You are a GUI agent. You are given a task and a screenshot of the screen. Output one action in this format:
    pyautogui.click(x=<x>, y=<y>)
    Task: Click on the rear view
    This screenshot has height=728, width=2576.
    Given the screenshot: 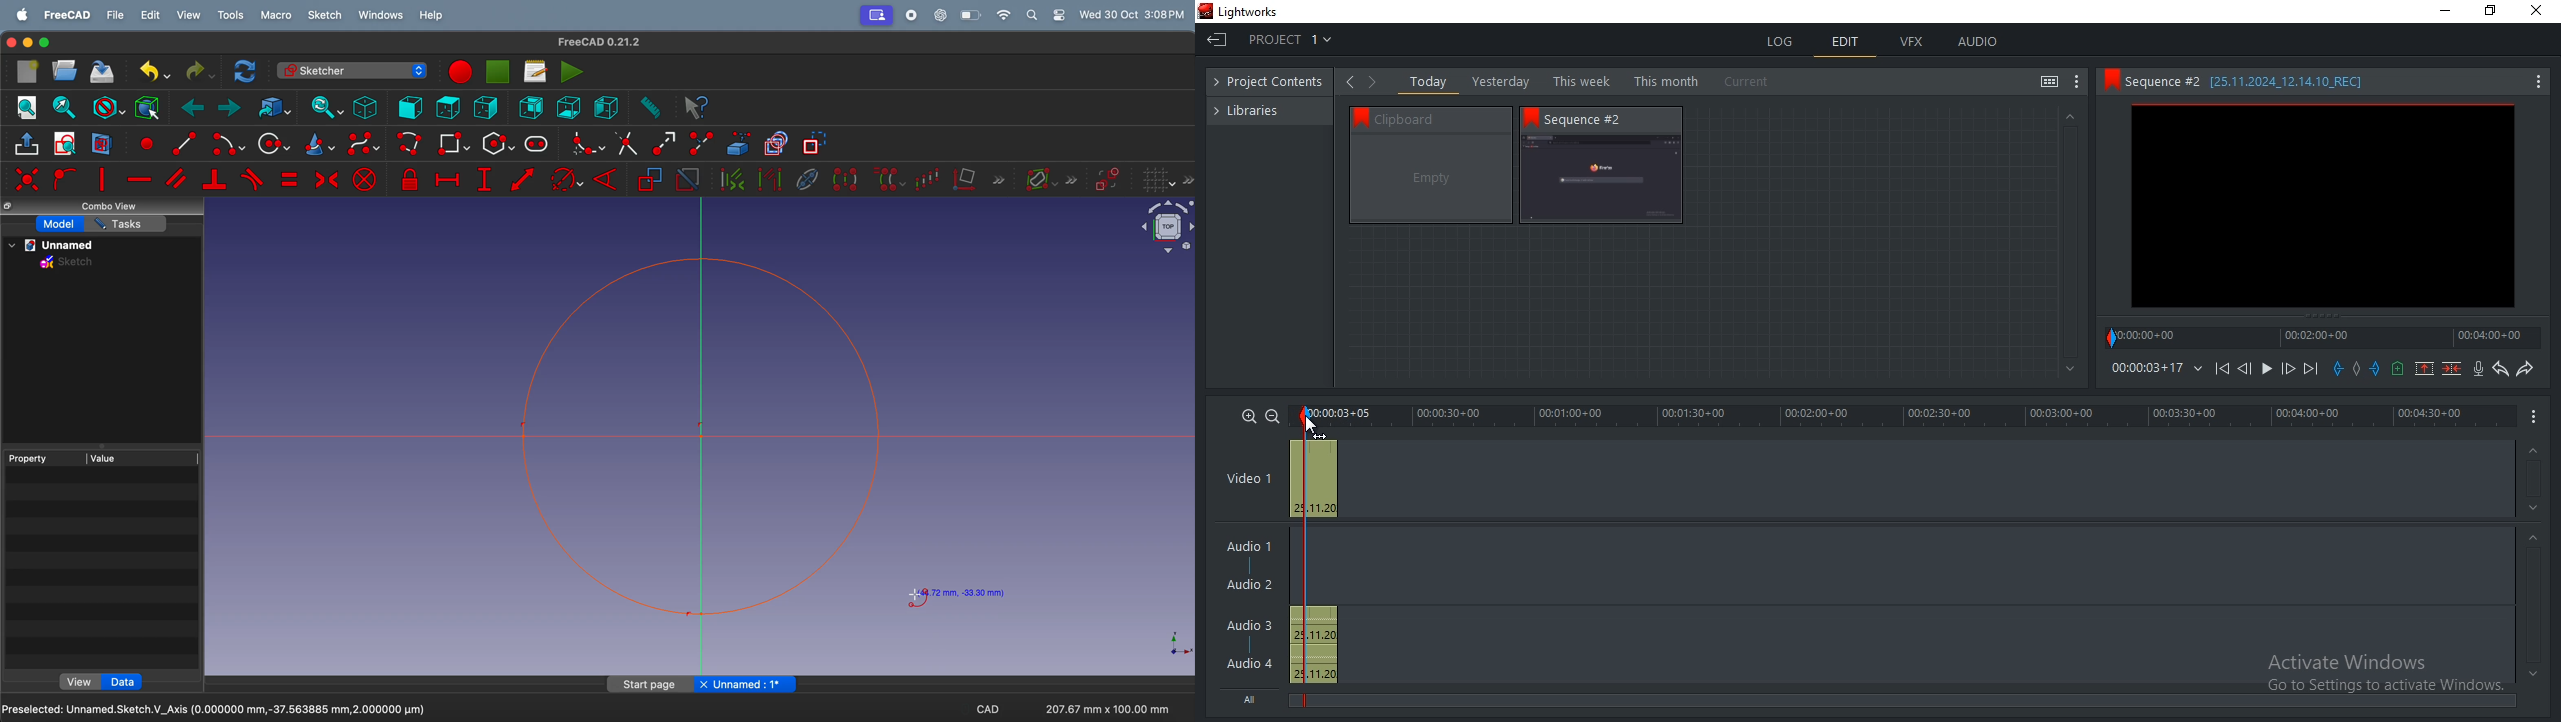 What is the action you would take?
    pyautogui.click(x=534, y=107)
    